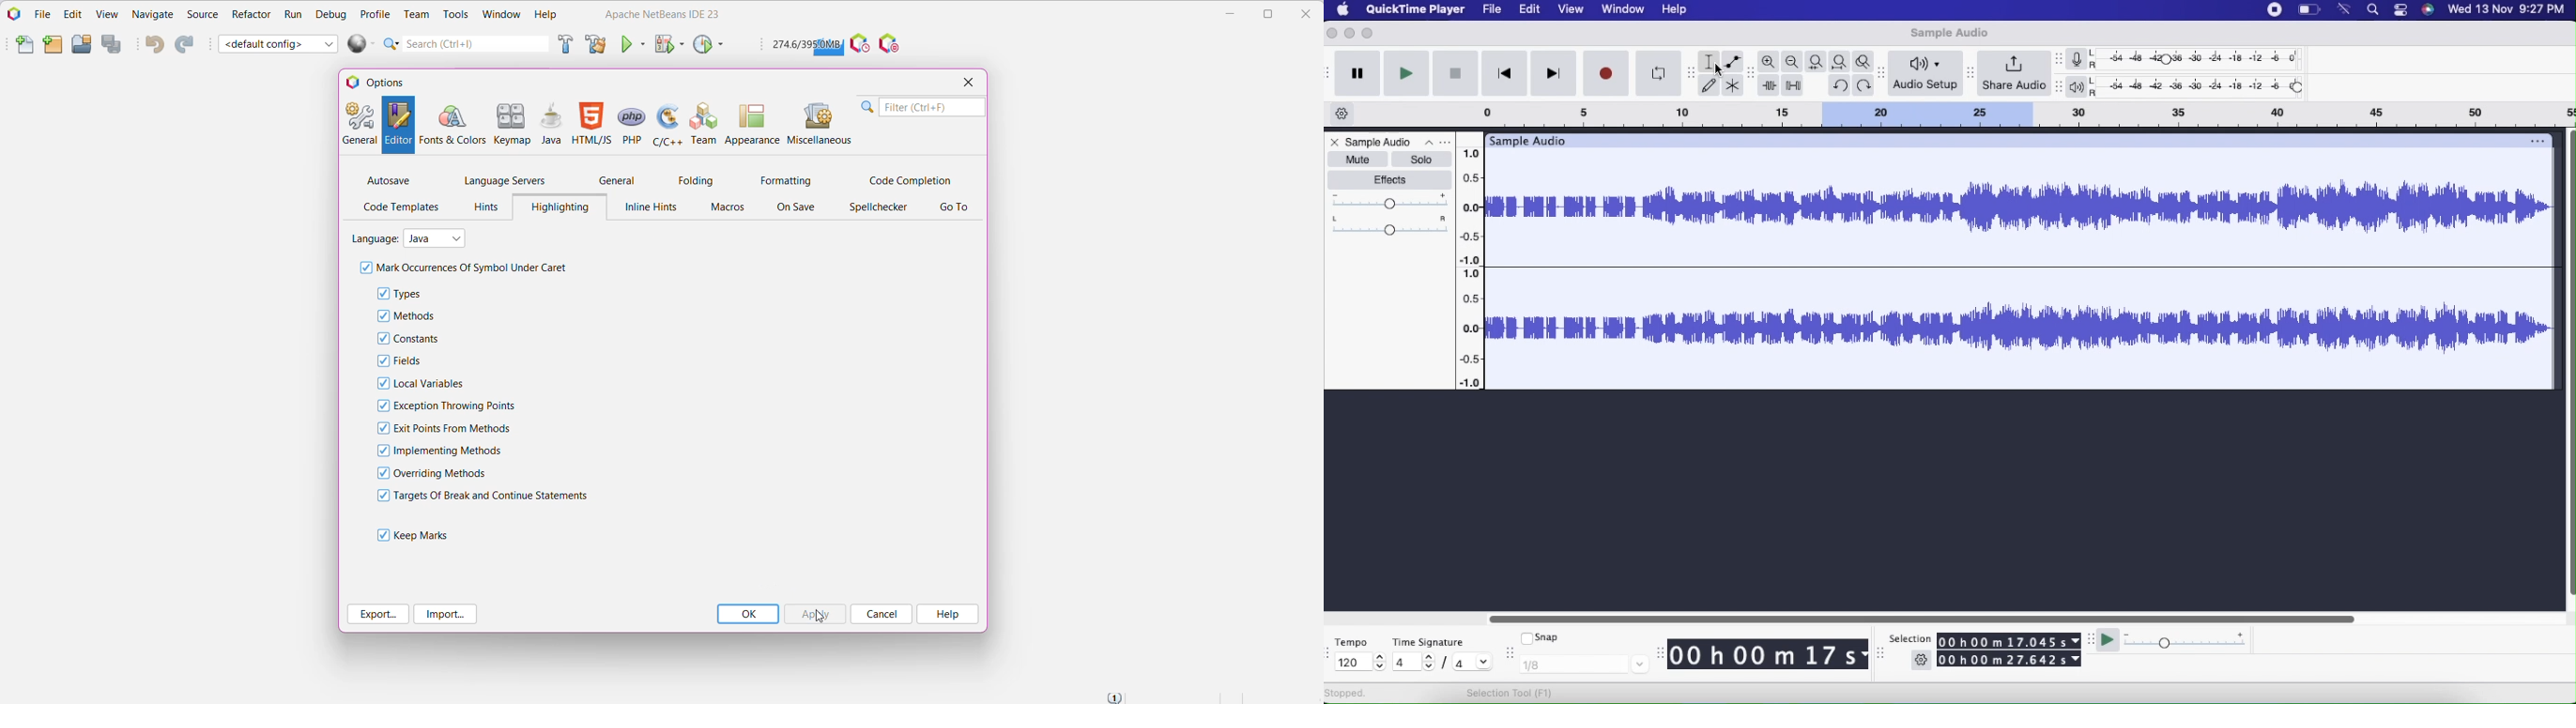 Image resolution: width=2576 pixels, height=728 pixels. Describe the element at coordinates (2080, 88) in the screenshot. I see `Playback meter` at that location.